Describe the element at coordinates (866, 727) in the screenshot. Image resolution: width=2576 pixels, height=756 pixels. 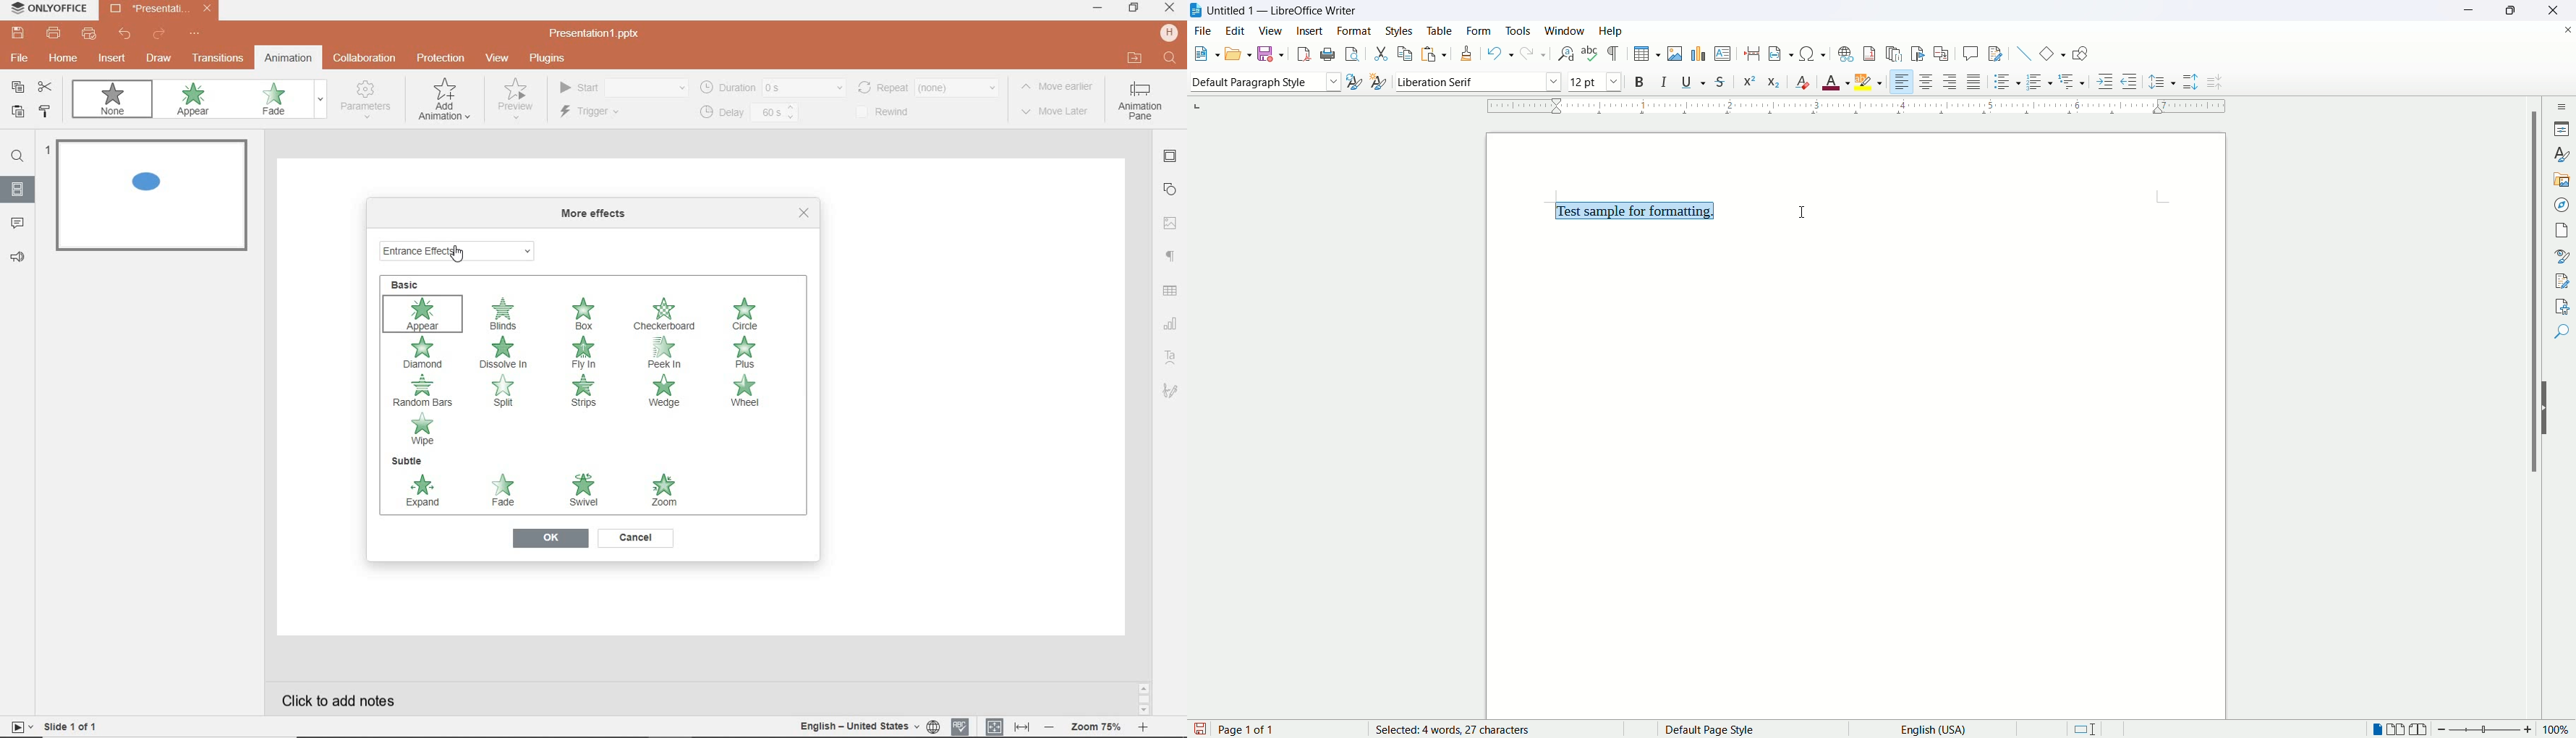
I see `text language` at that location.